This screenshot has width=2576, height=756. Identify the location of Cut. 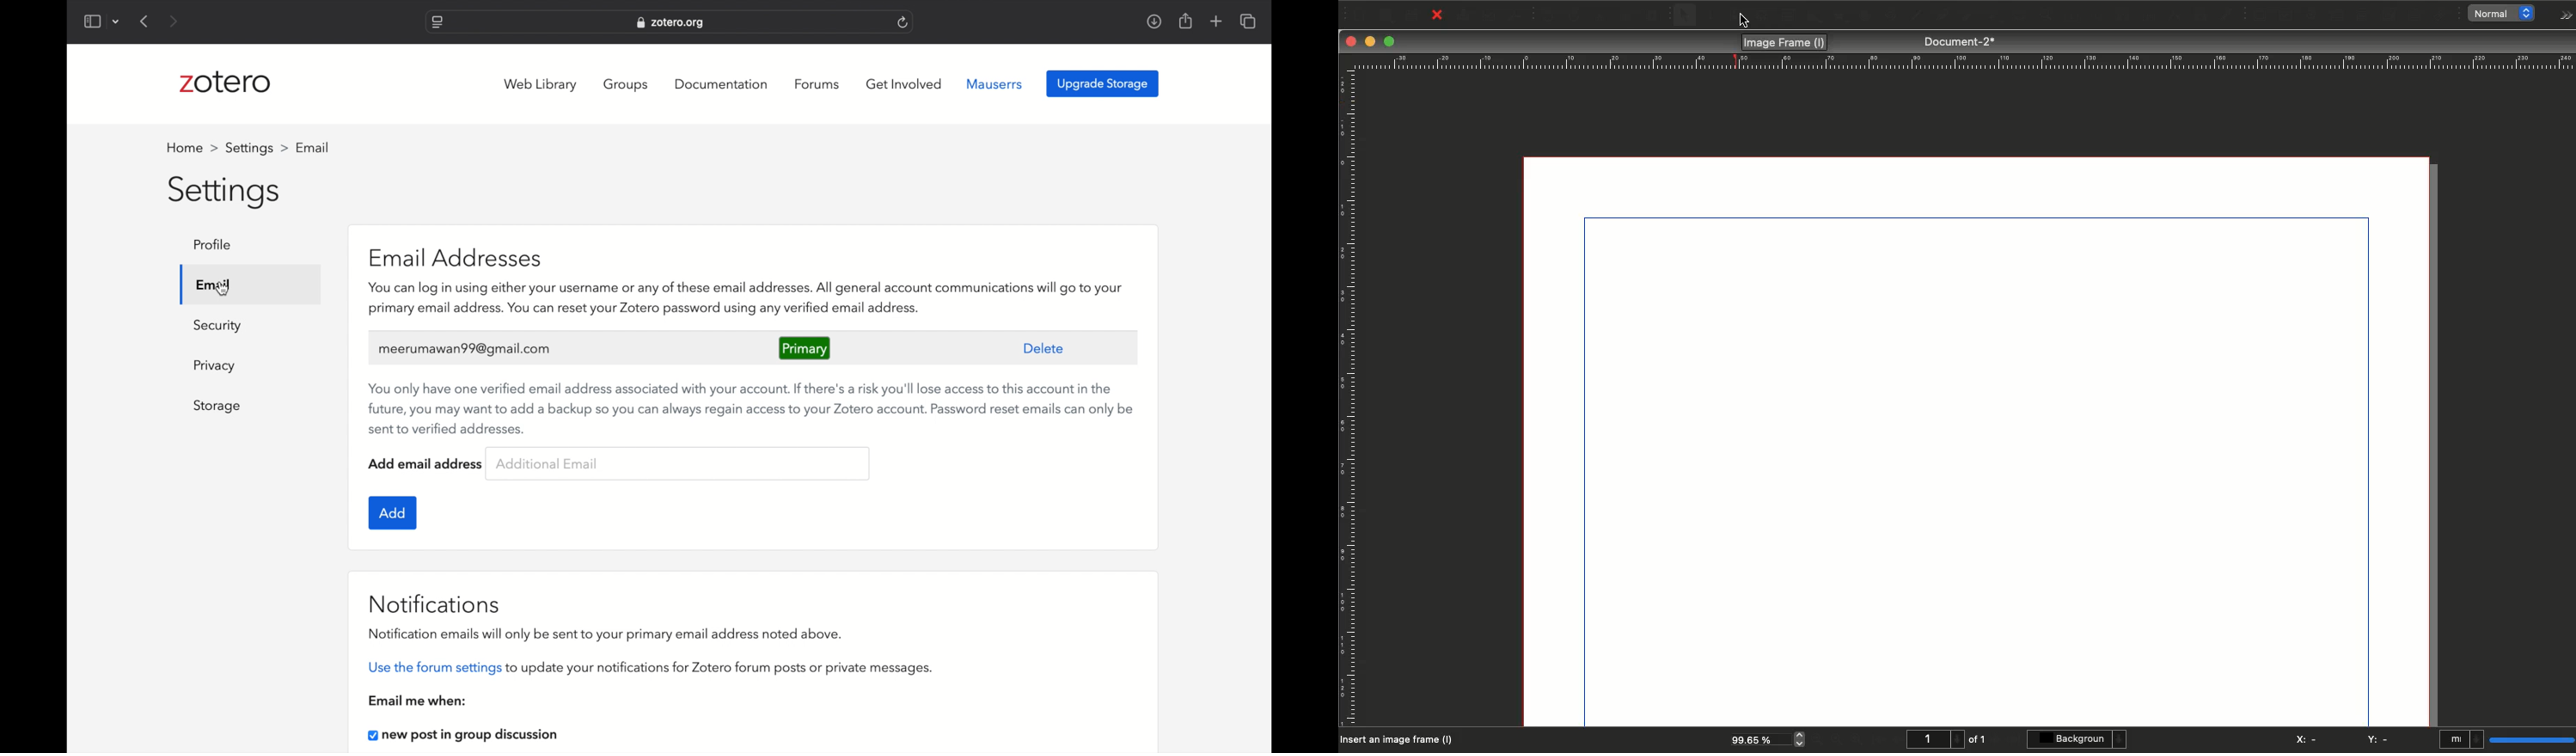
(1600, 15).